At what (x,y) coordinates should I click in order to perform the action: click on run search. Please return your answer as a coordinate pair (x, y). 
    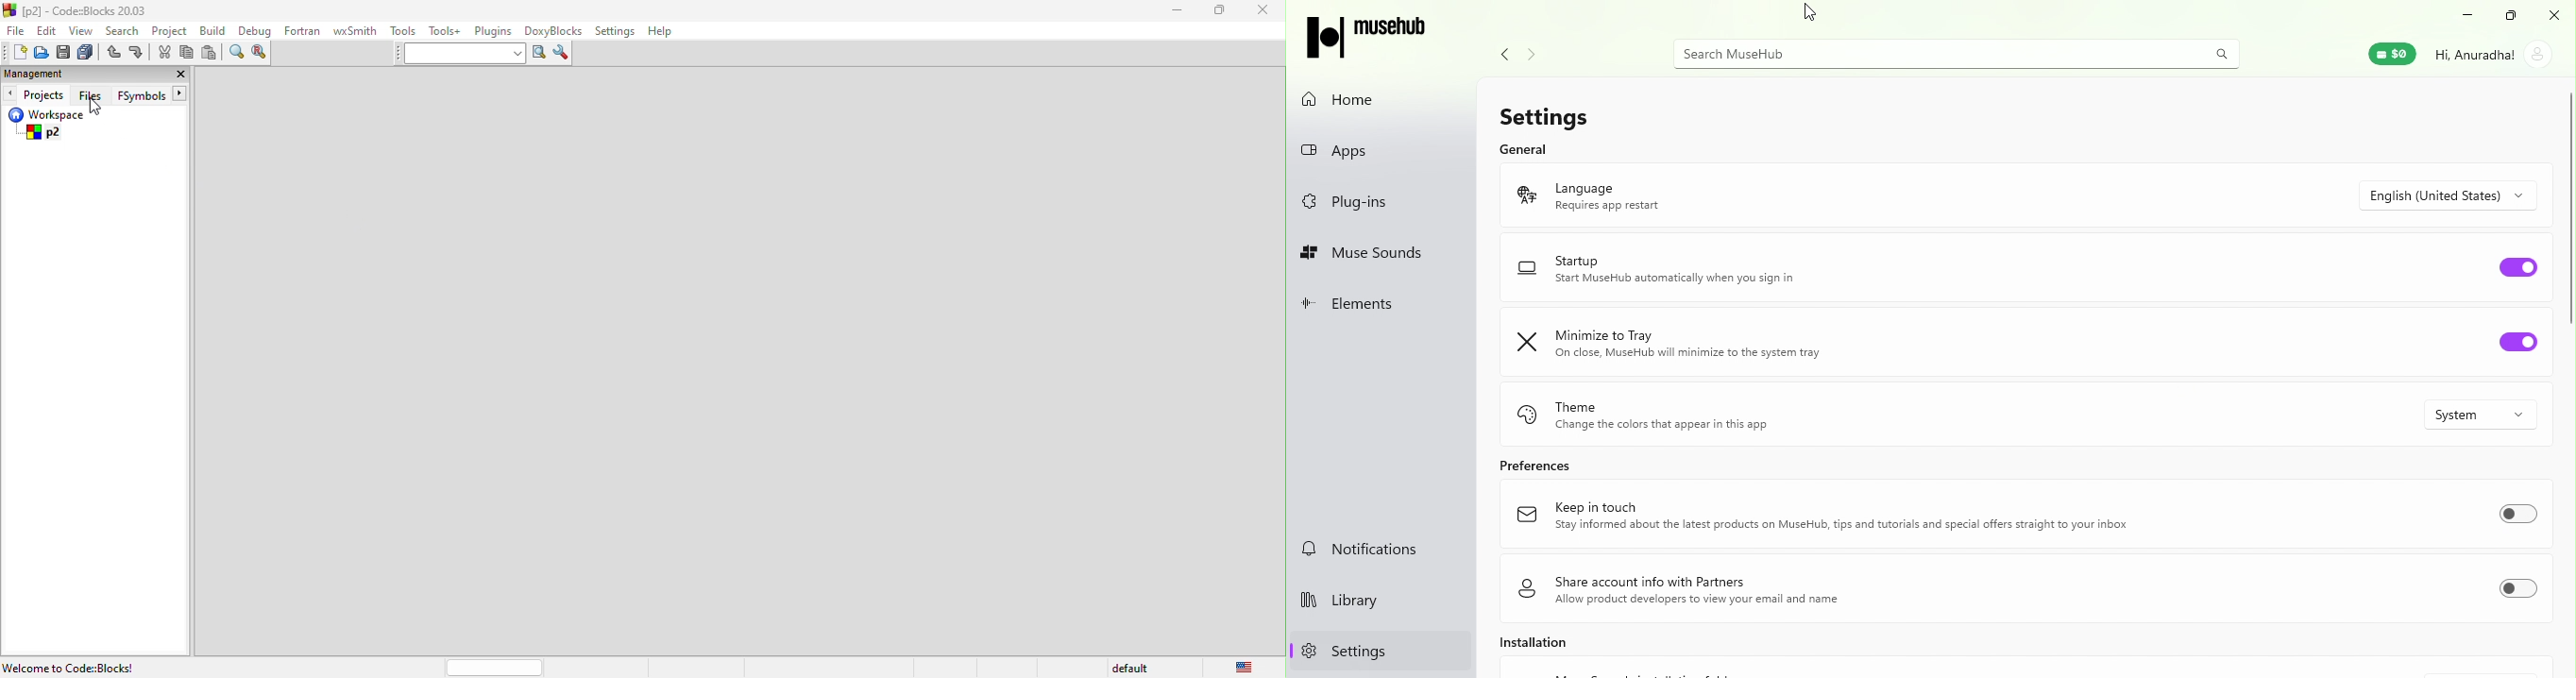
    Looking at the image, I should click on (539, 56).